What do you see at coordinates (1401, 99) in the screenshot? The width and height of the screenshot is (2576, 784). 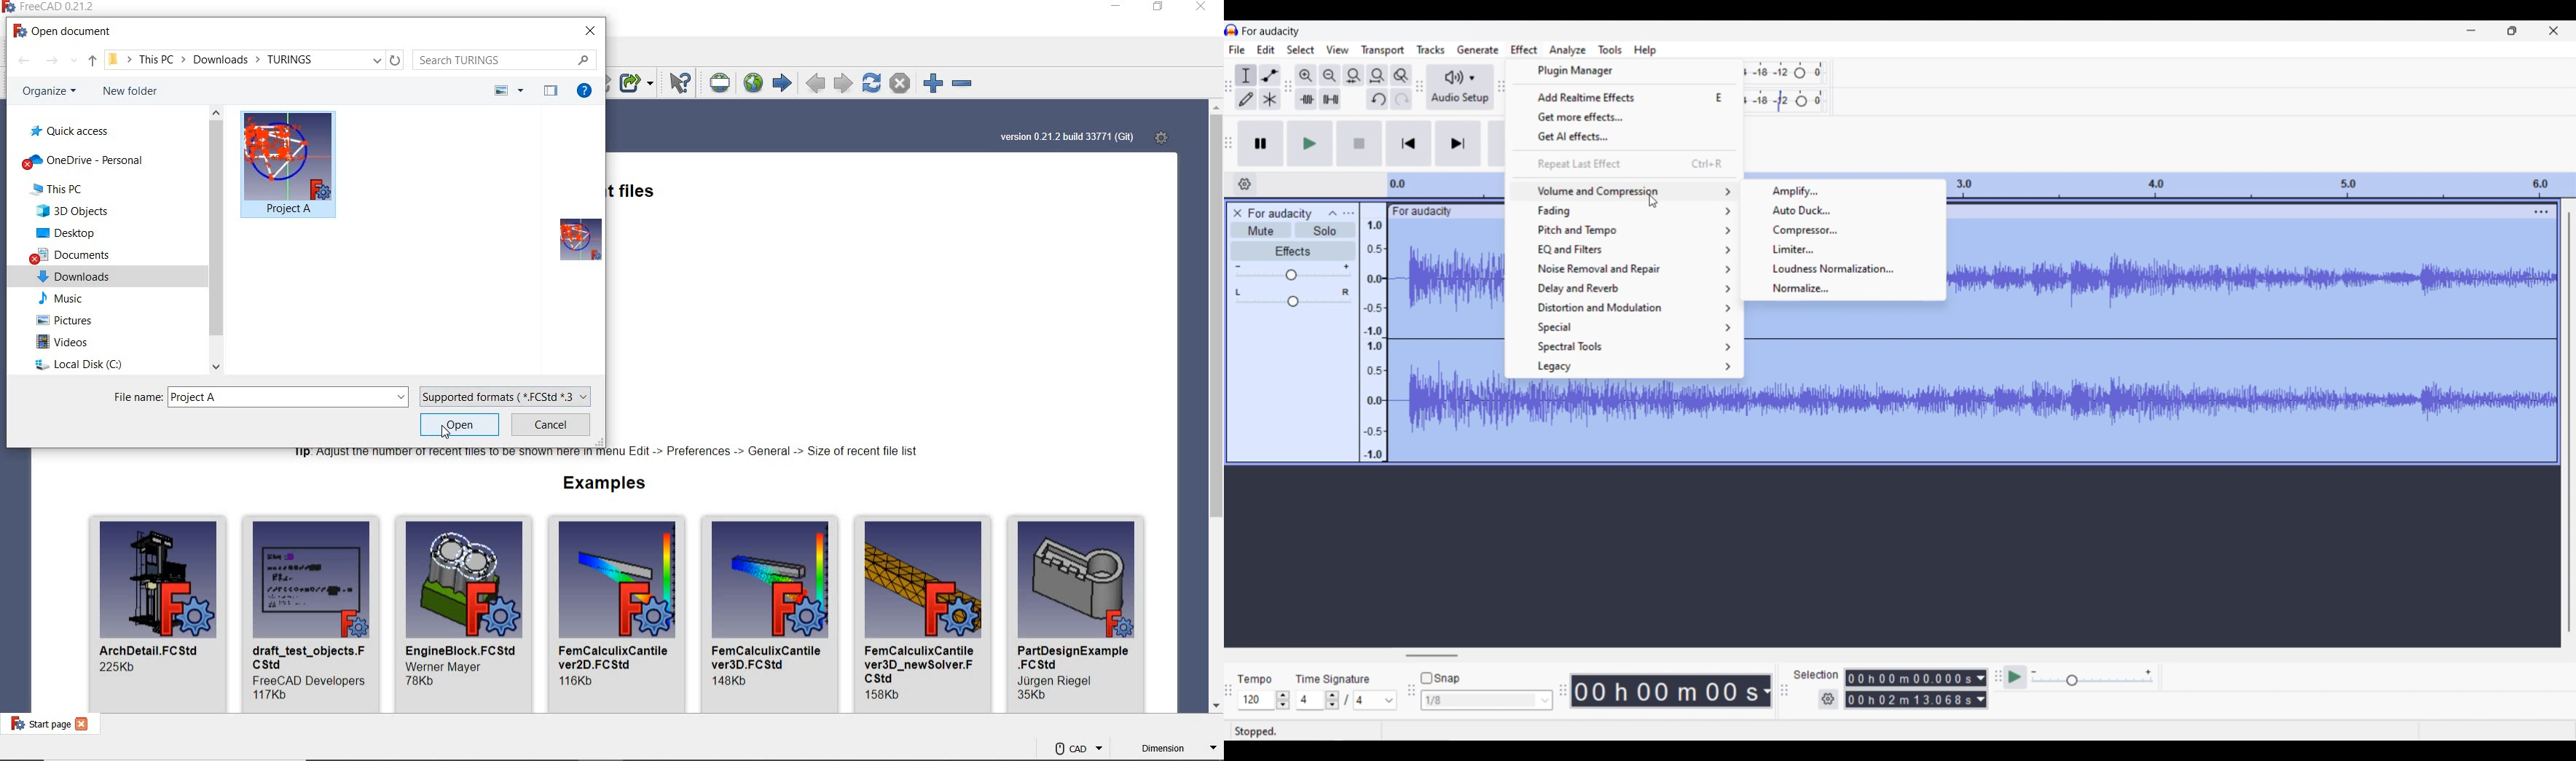 I see `Redo` at bounding box center [1401, 99].